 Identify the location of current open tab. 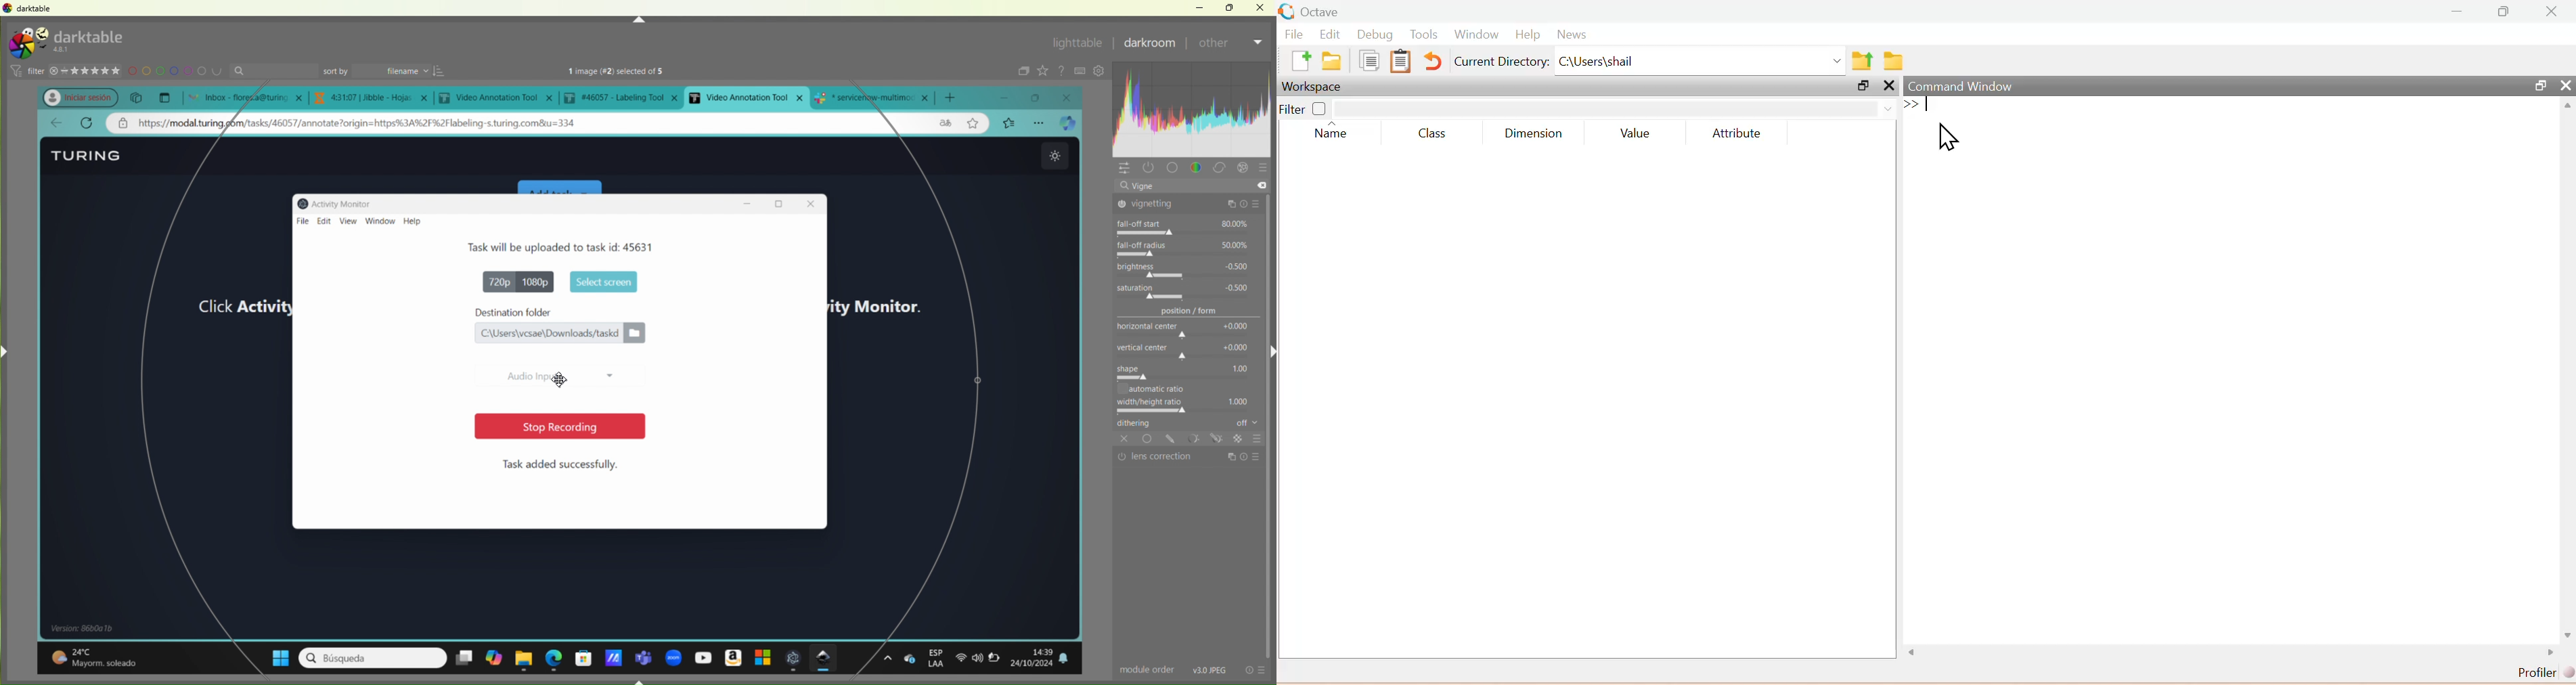
(747, 97).